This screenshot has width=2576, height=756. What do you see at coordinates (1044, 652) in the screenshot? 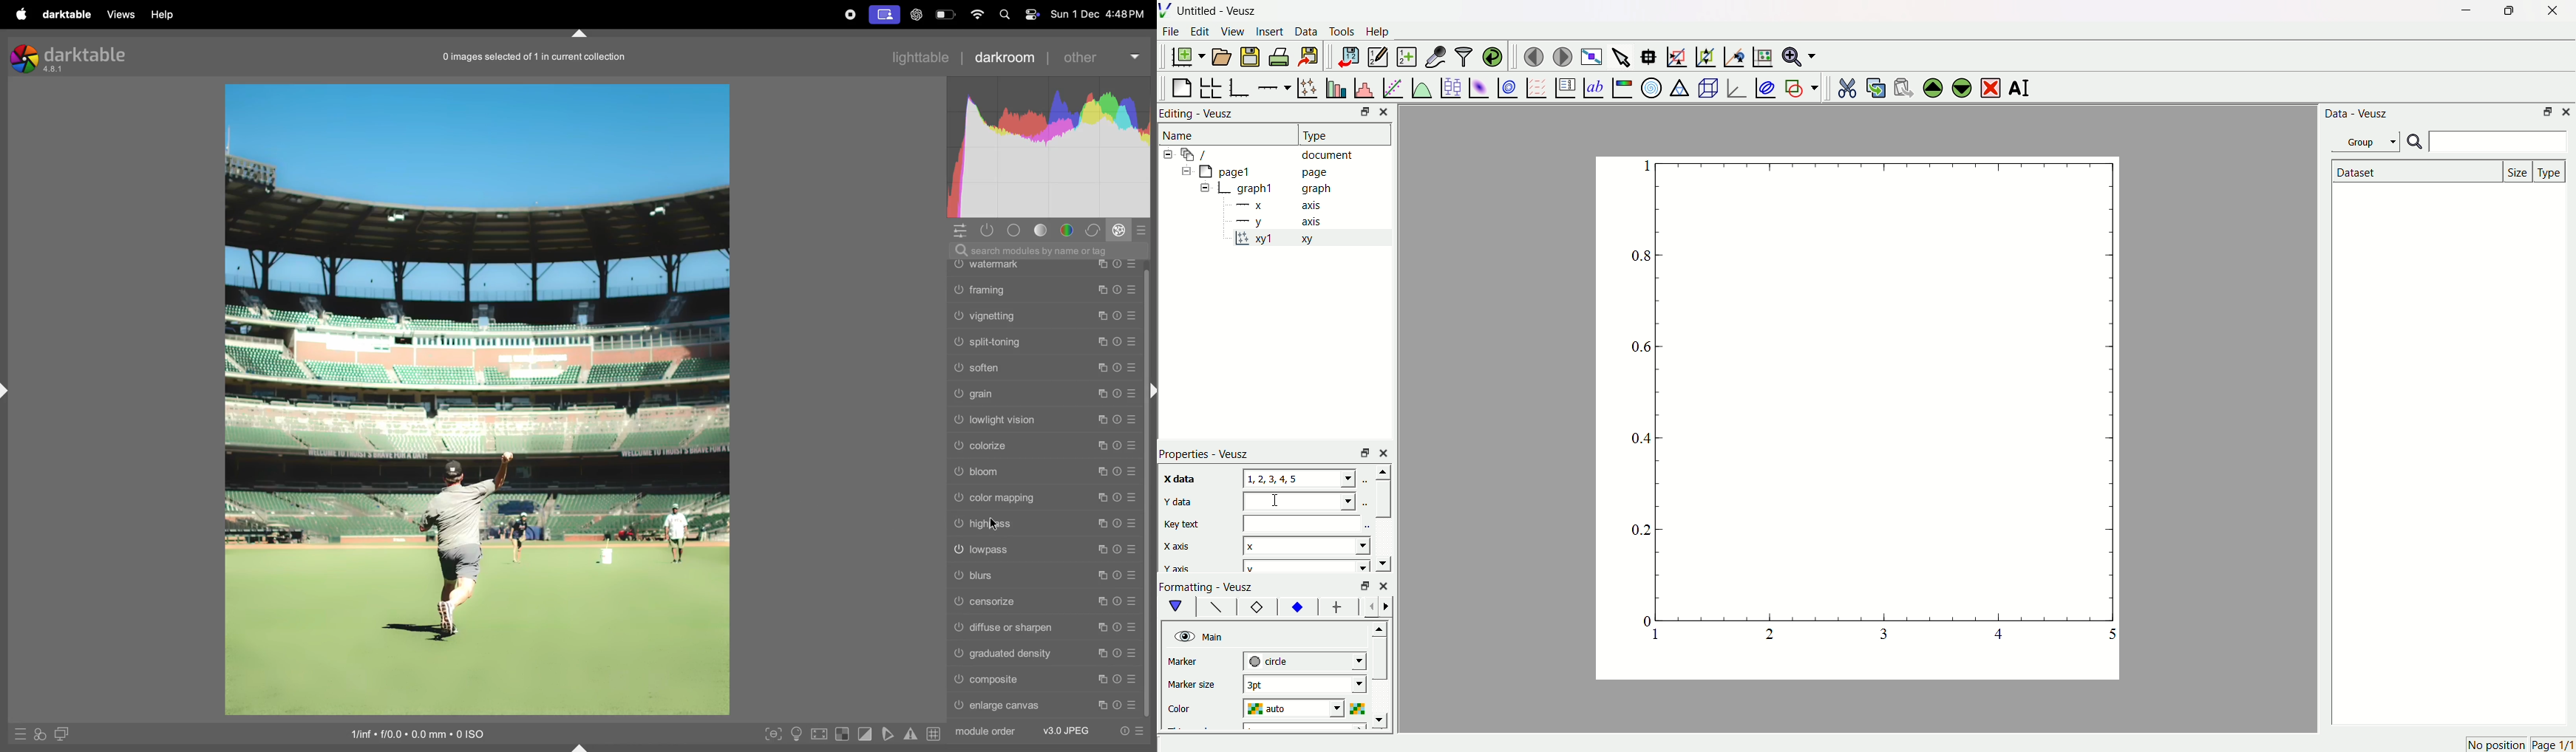
I see `gratitude density` at bounding box center [1044, 652].